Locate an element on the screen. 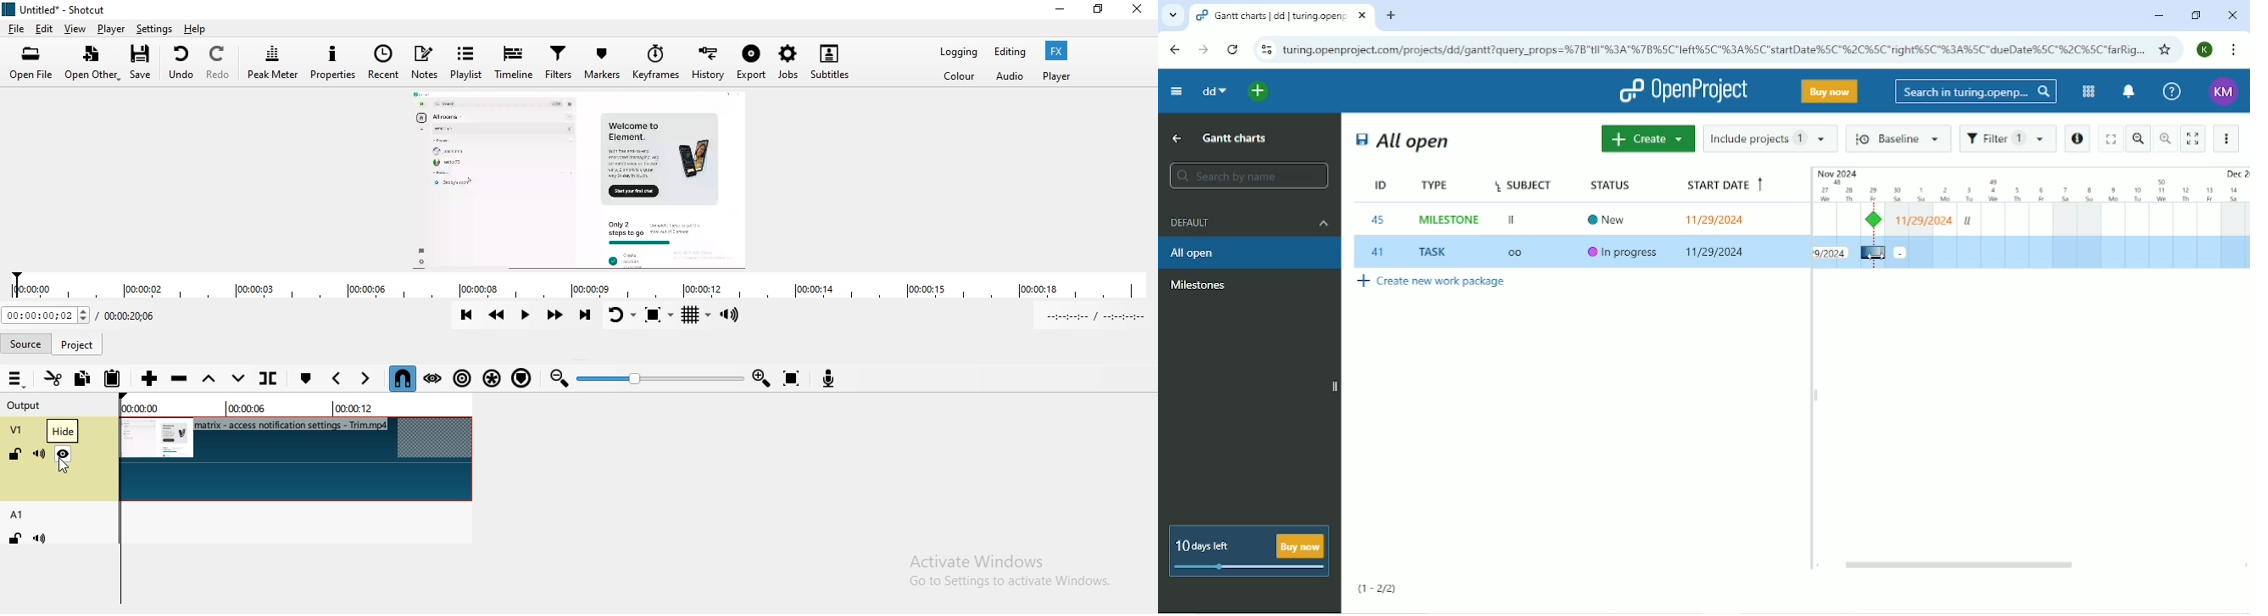 This screenshot has width=2268, height=616. Properties is located at coordinates (333, 64).